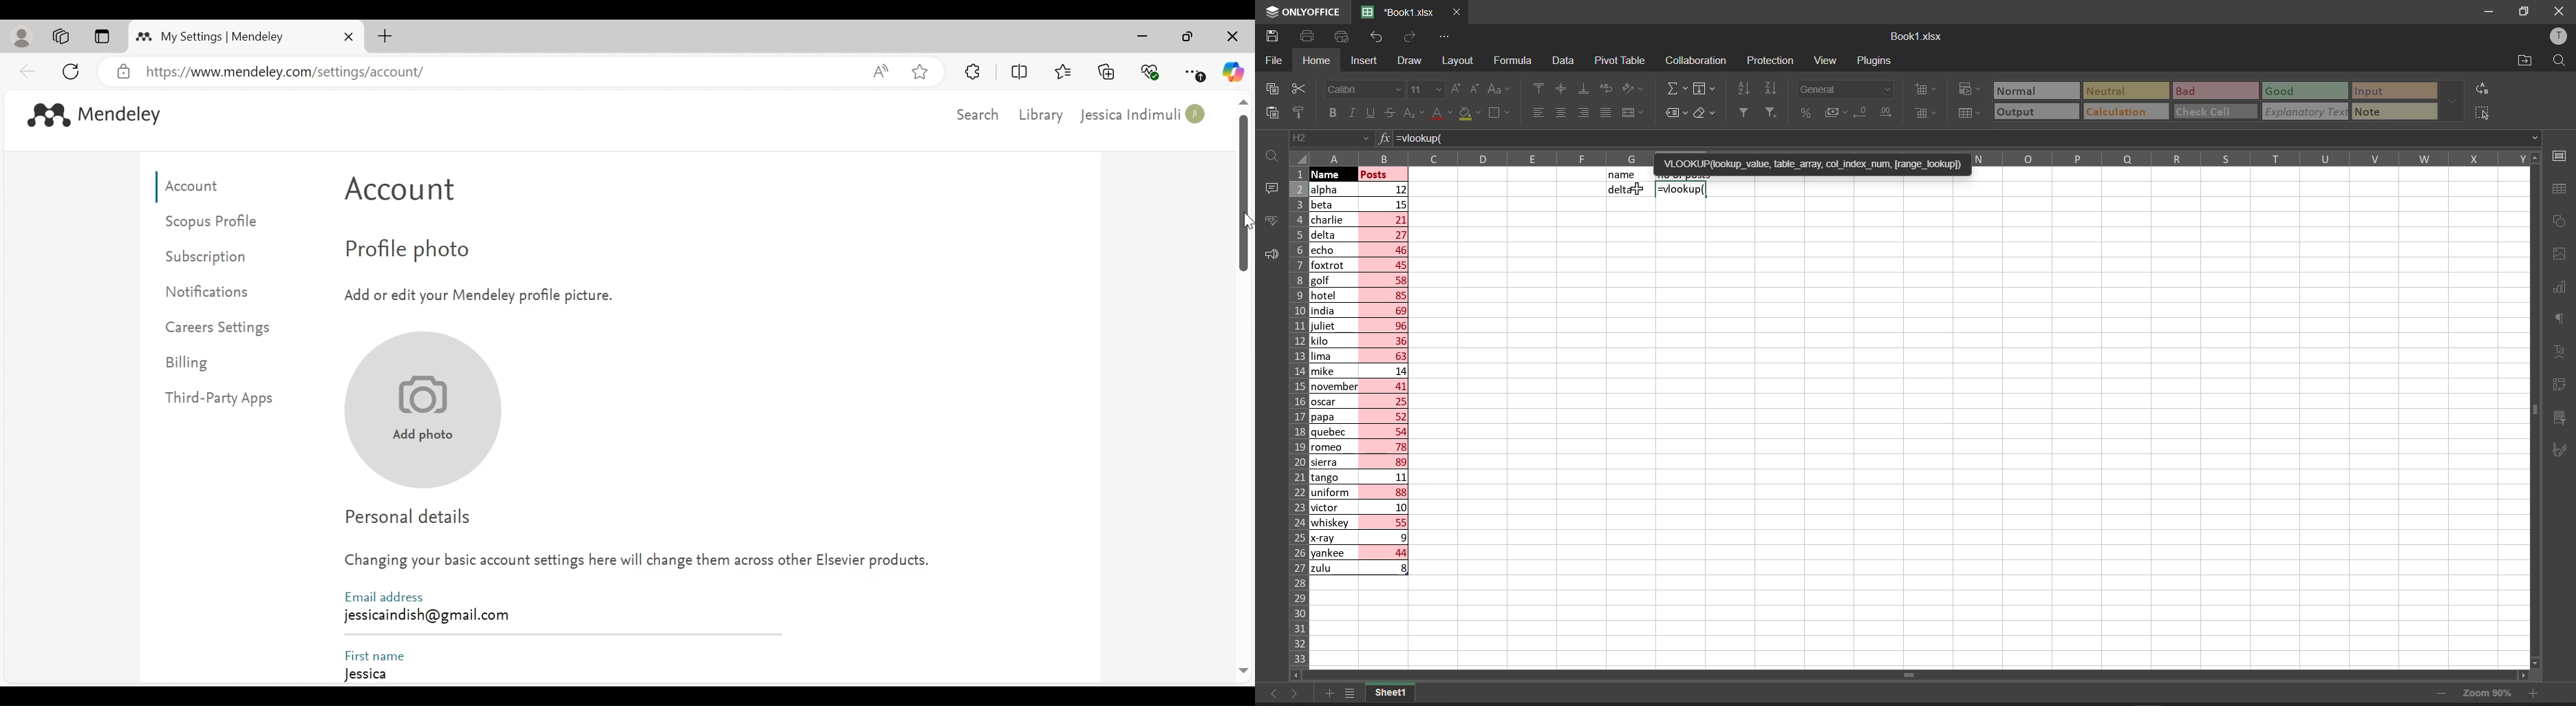 The height and width of the screenshot is (728, 2576). What do you see at coordinates (61, 37) in the screenshot?
I see `Workspaces` at bounding box center [61, 37].